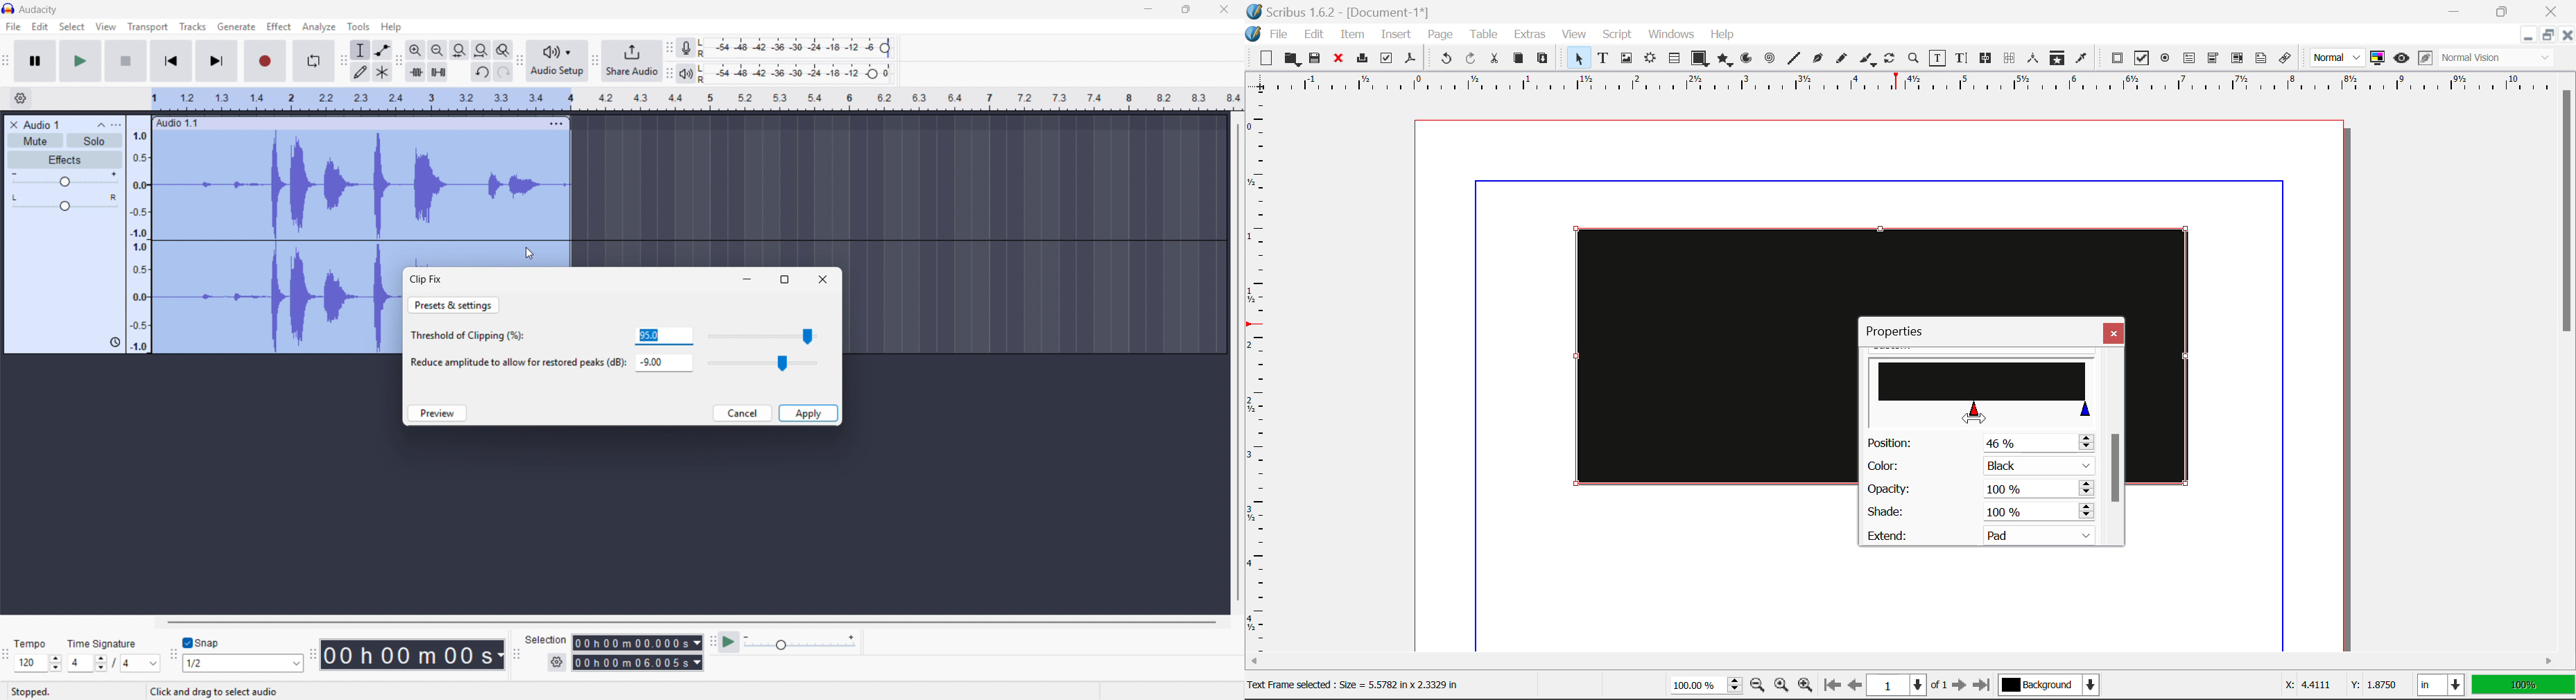  Describe the element at coordinates (2052, 687) in the screenshot. I see `Background` at that location.